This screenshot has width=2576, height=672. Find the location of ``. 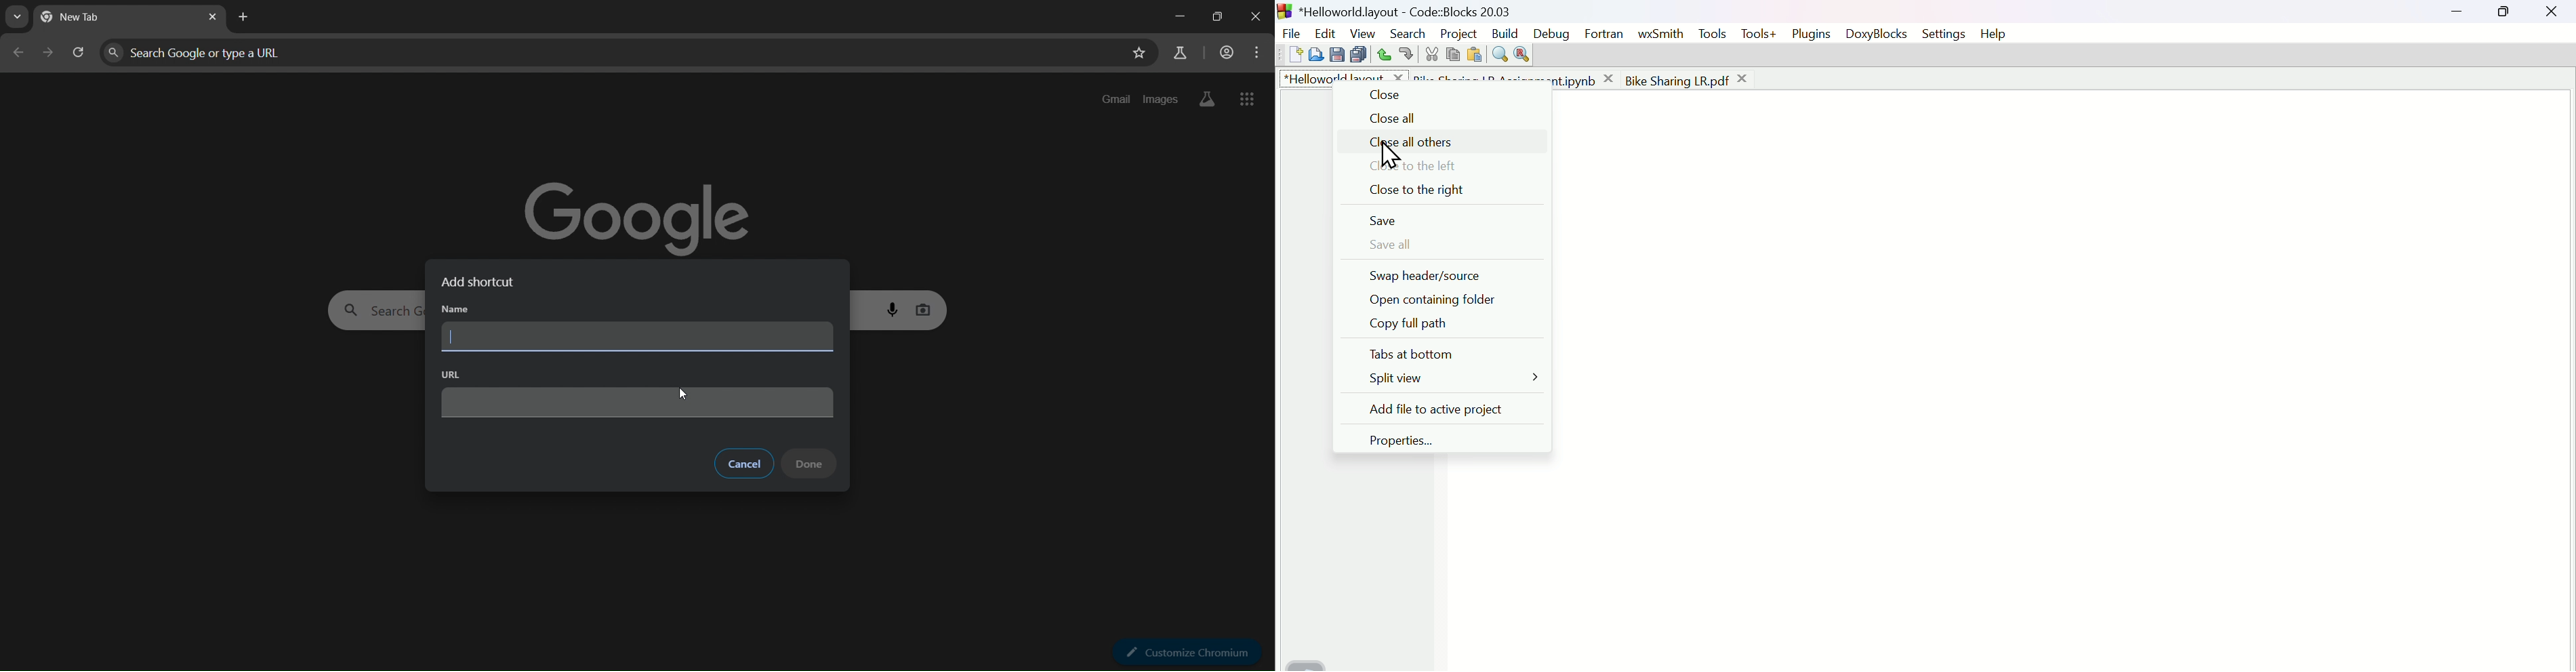

 is located at coordinates (1450, 380).